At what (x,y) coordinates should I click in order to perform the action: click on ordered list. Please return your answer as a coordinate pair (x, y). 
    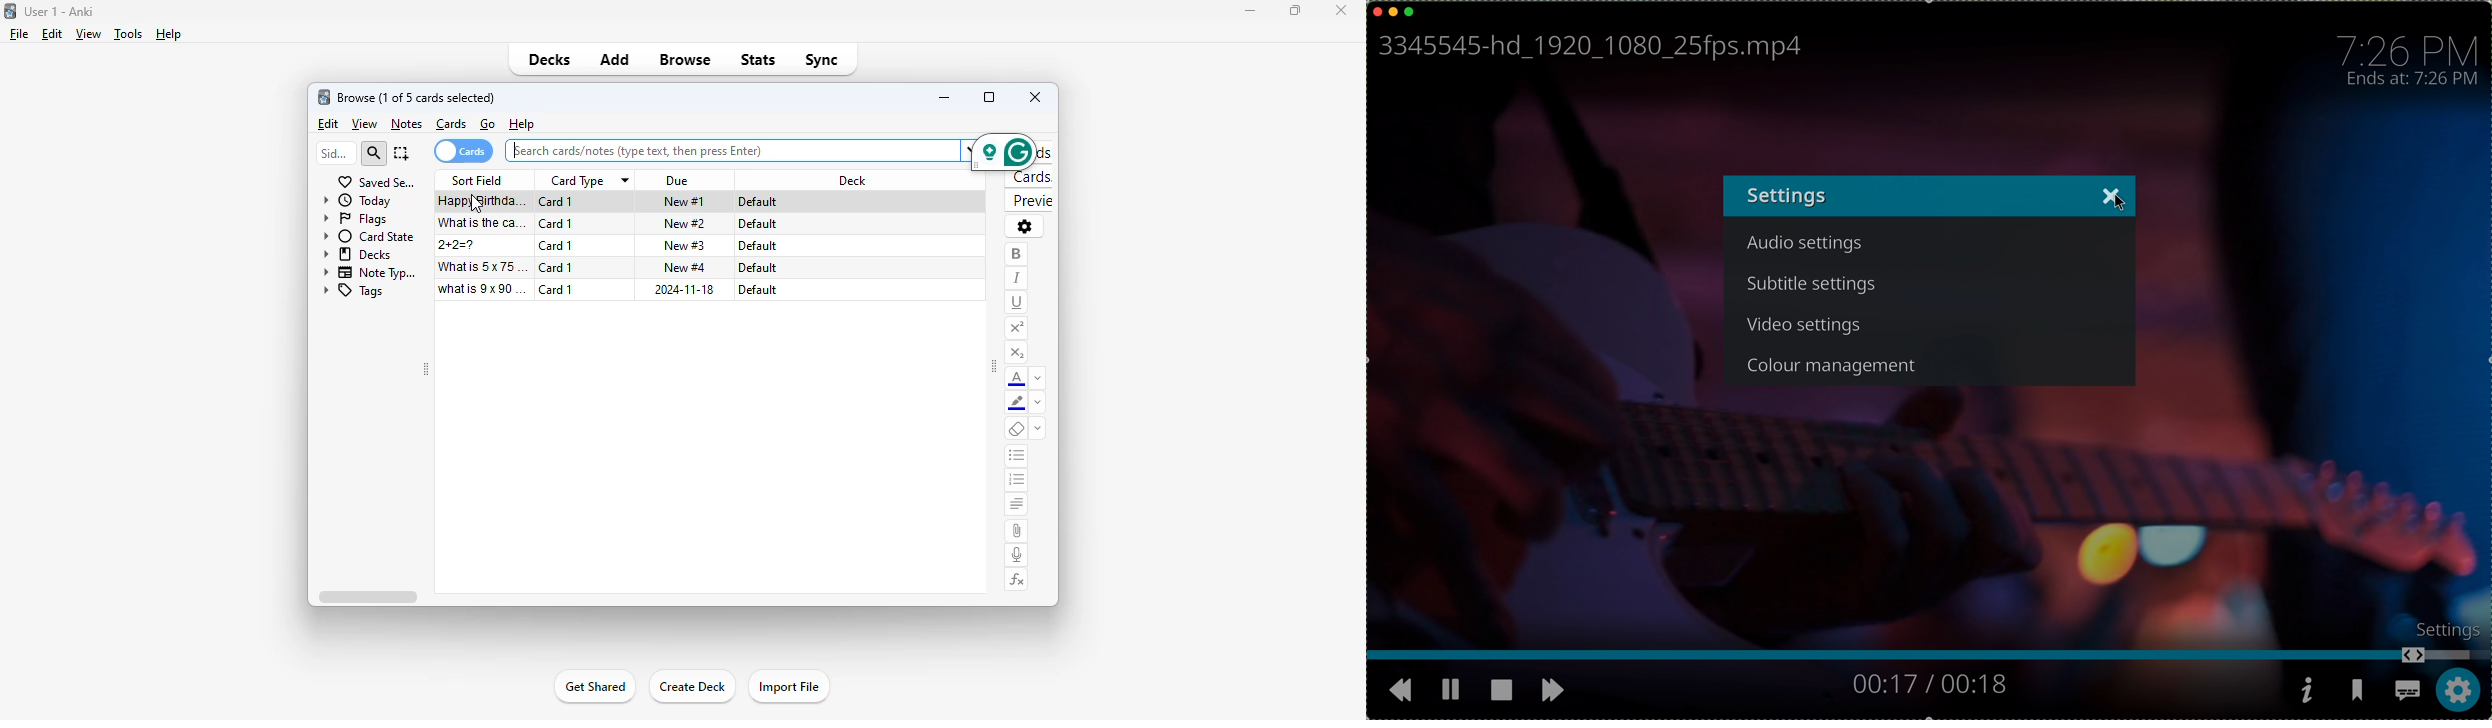
    Looking at the image, I should click on (1016, 481).